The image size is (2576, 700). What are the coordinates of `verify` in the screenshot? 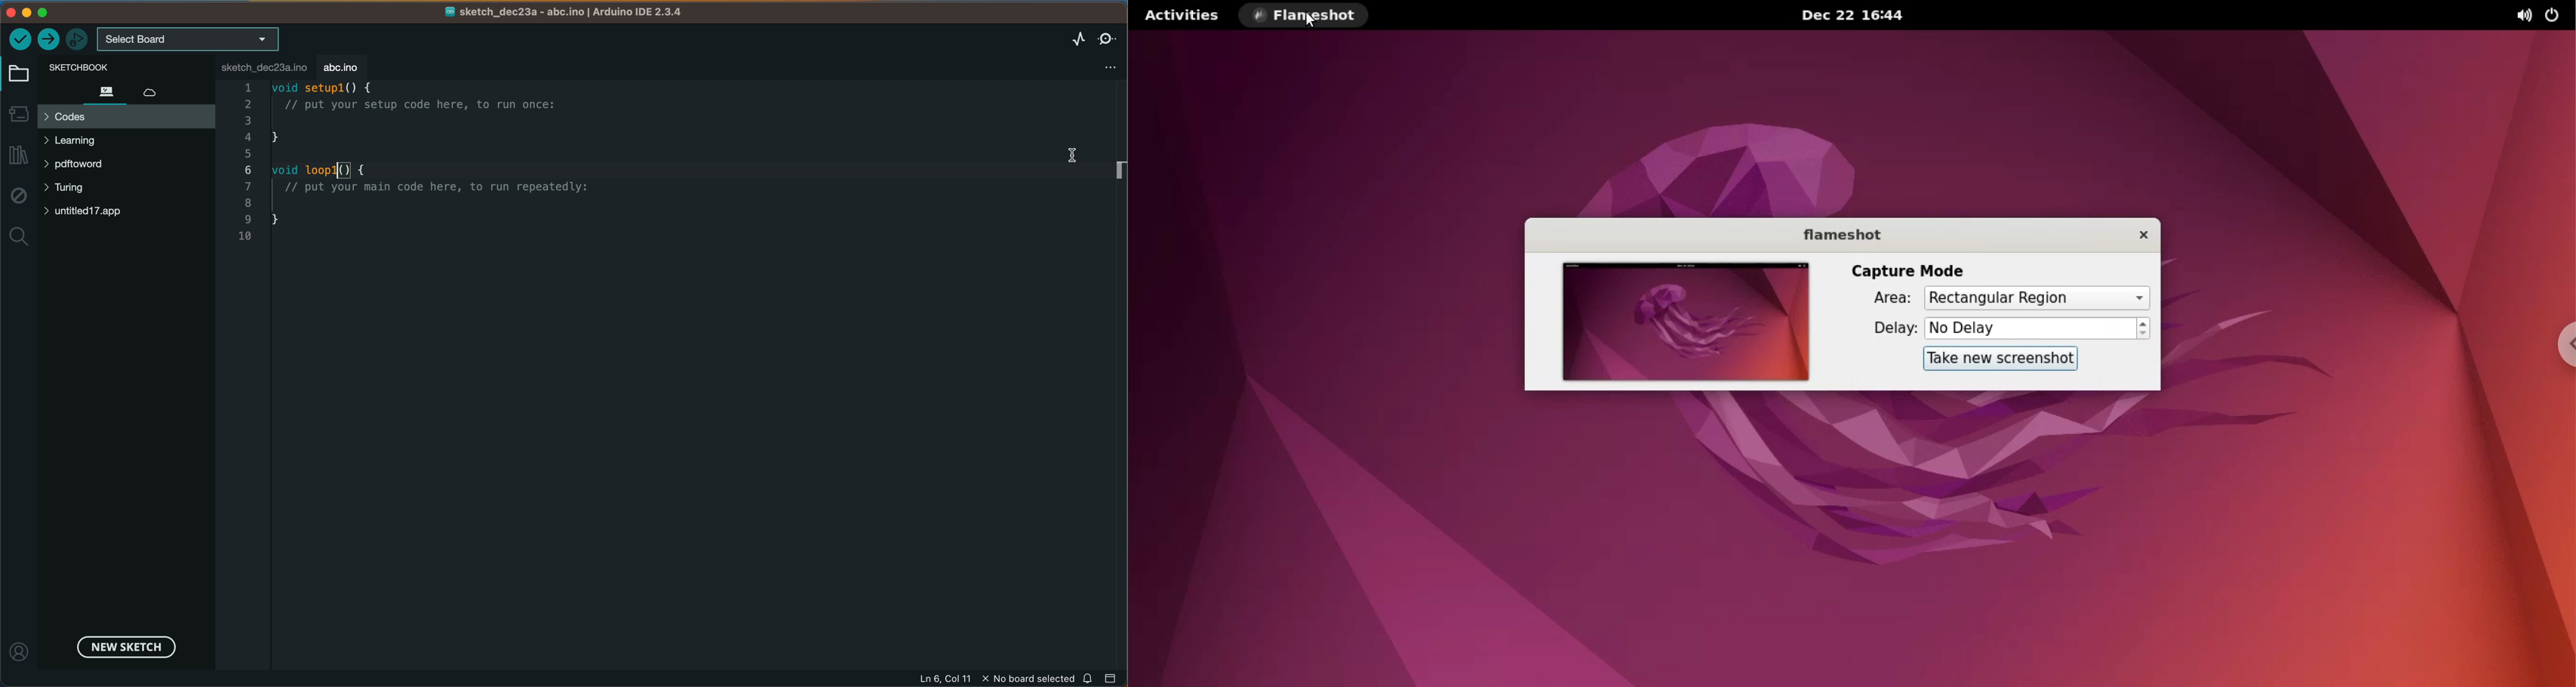 It's located at (22, 39).